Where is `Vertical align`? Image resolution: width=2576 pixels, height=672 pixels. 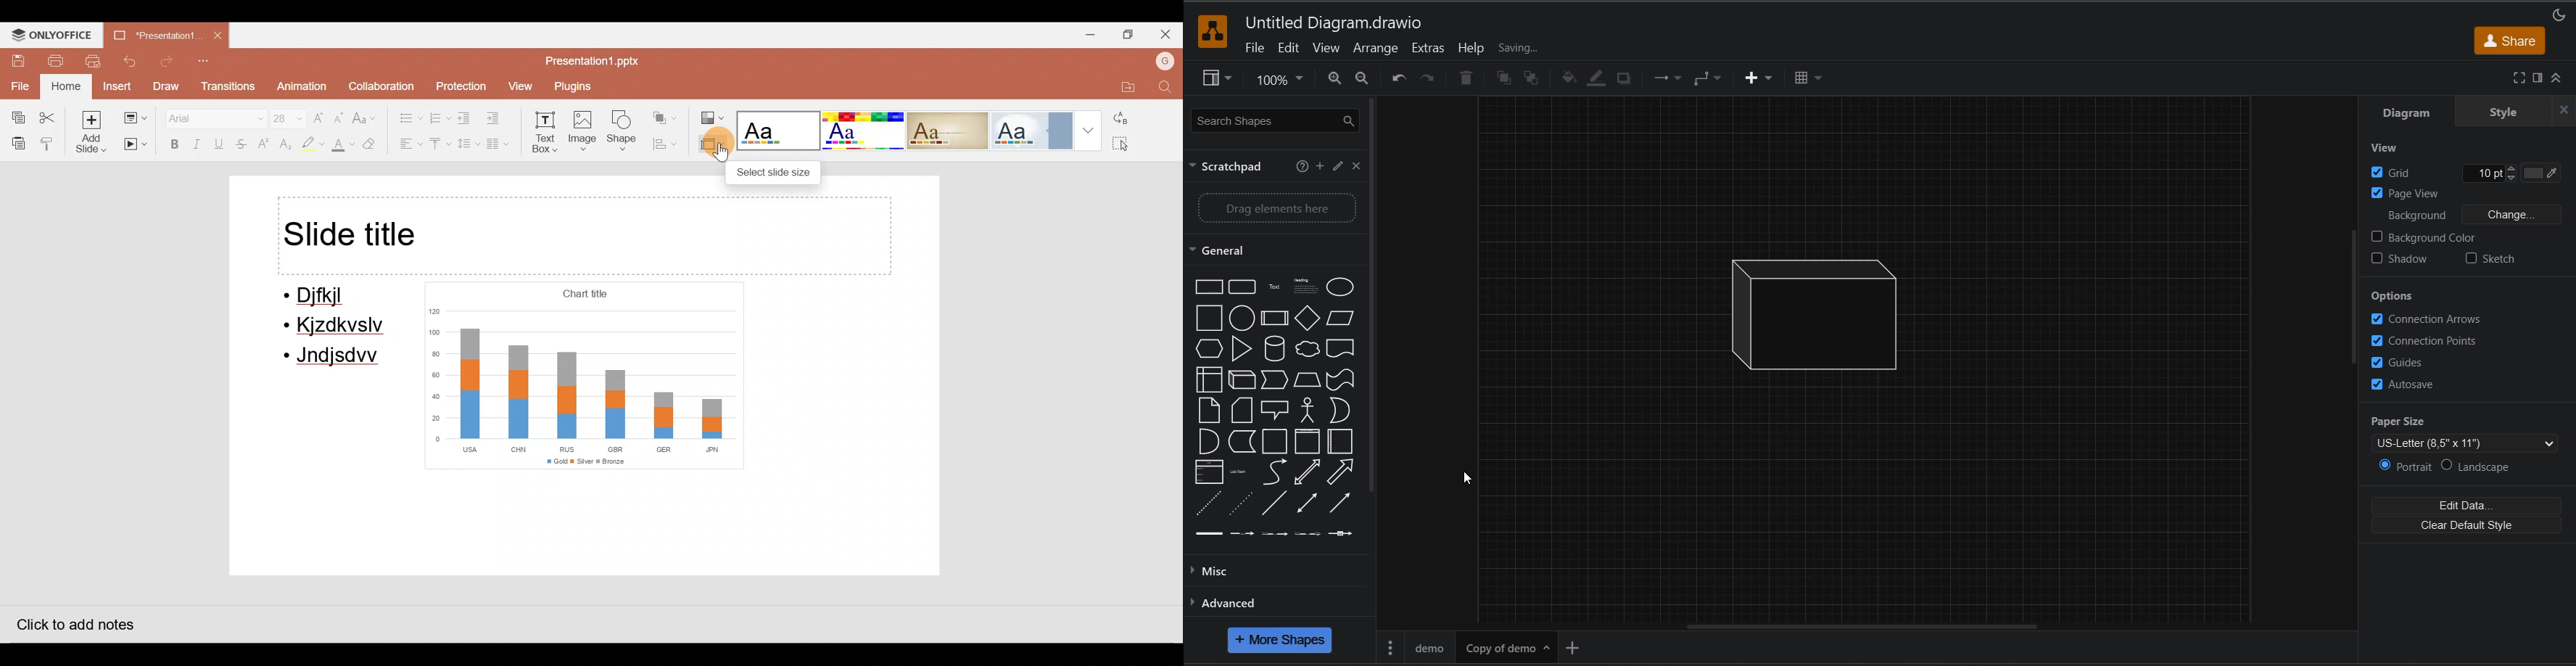
Vertical align is located at coordinates (439, 145).